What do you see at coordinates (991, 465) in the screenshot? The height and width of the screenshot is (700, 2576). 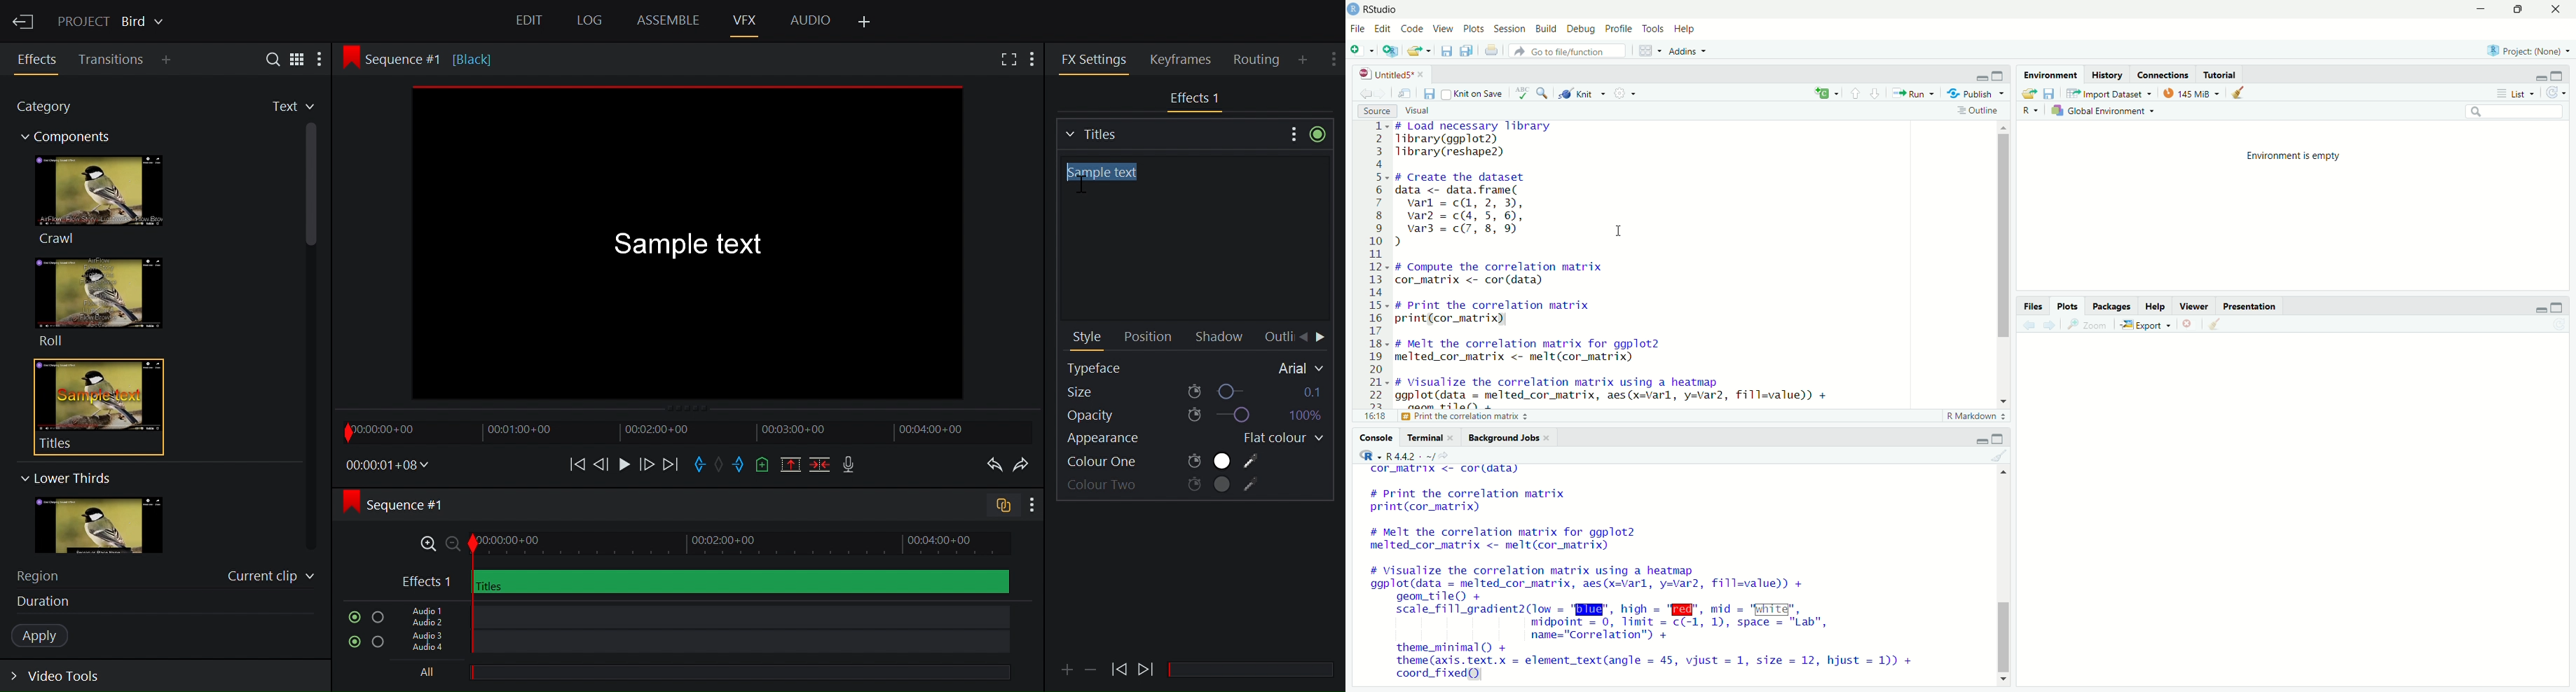 I see `Undo` at bounding box center [991, 465].